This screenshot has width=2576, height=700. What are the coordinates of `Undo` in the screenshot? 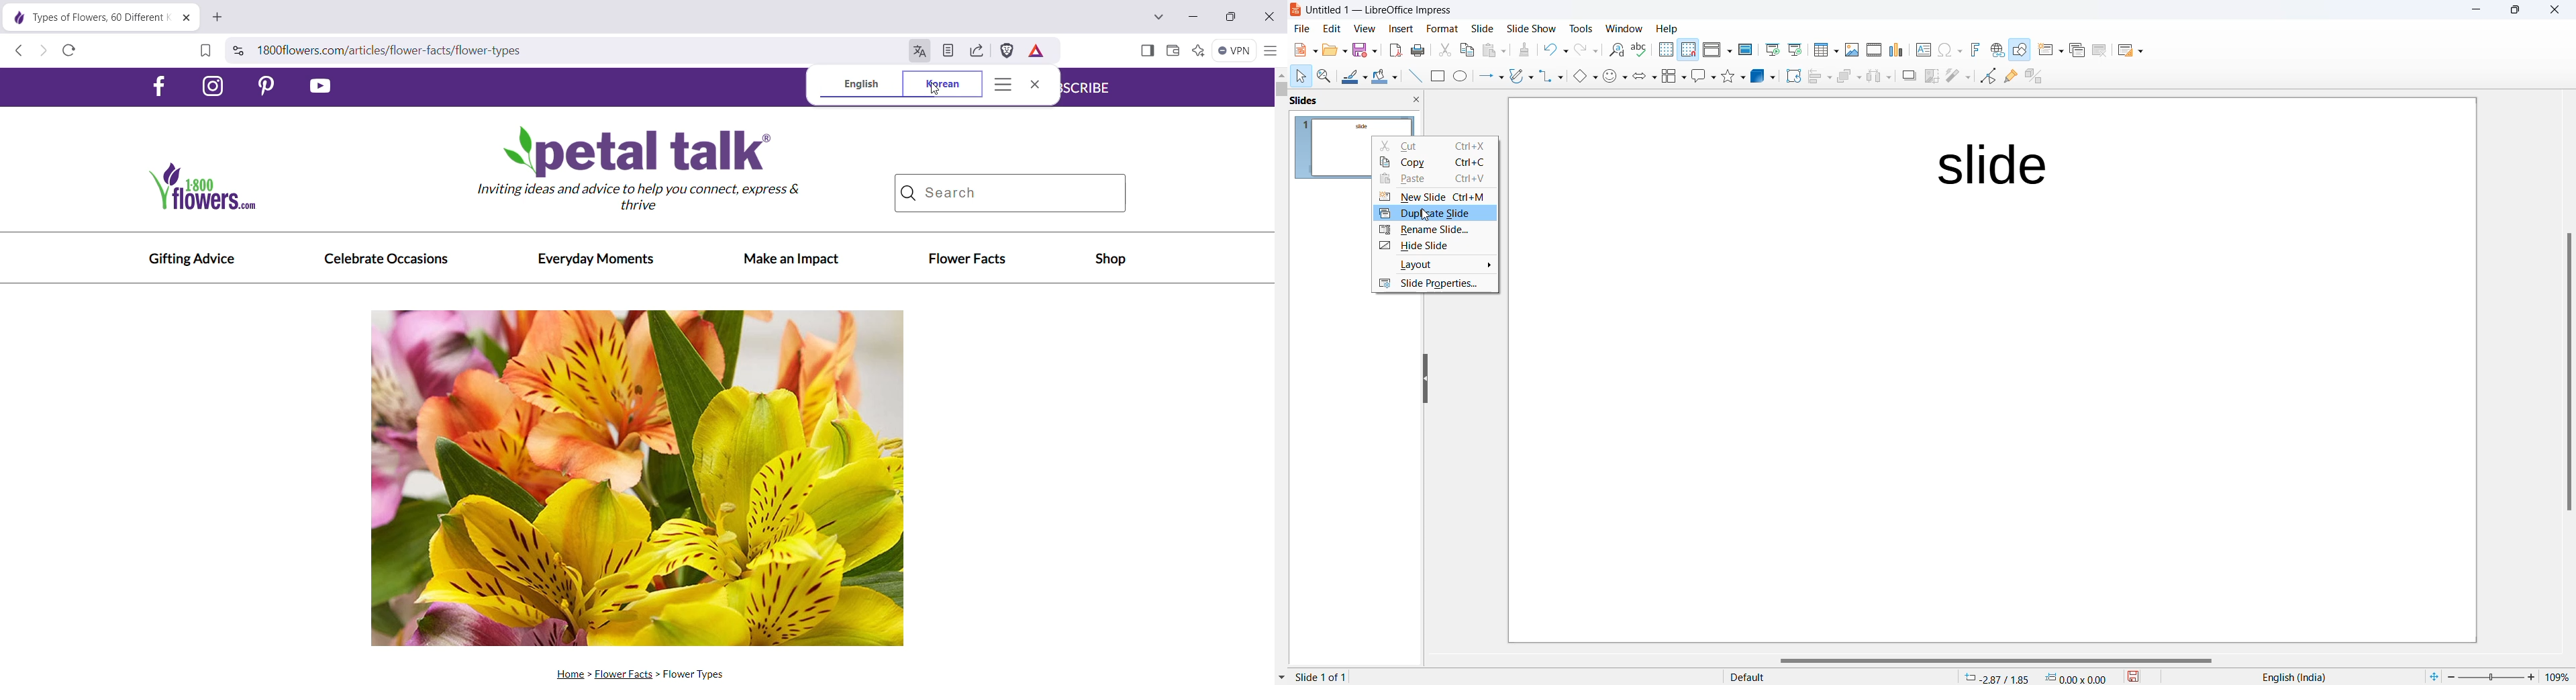 It's located at (1556, 48).